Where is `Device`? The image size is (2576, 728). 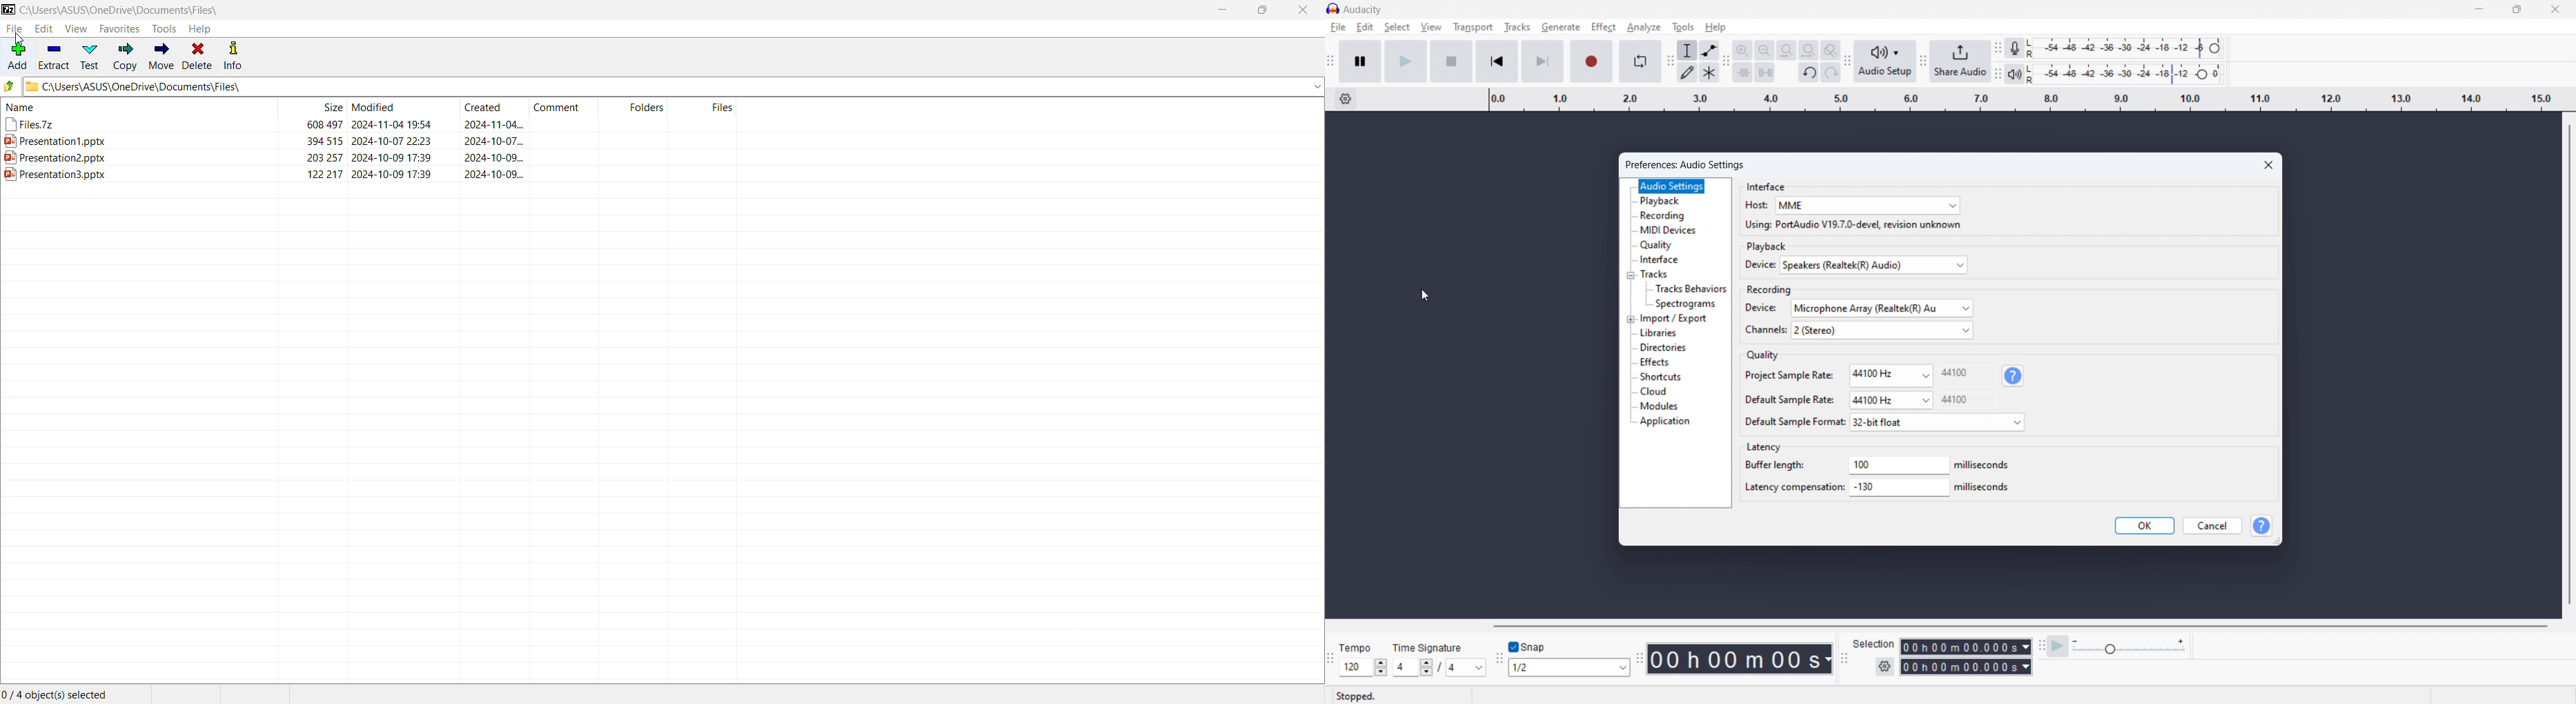 Device is located at coordinates (1762, 309).